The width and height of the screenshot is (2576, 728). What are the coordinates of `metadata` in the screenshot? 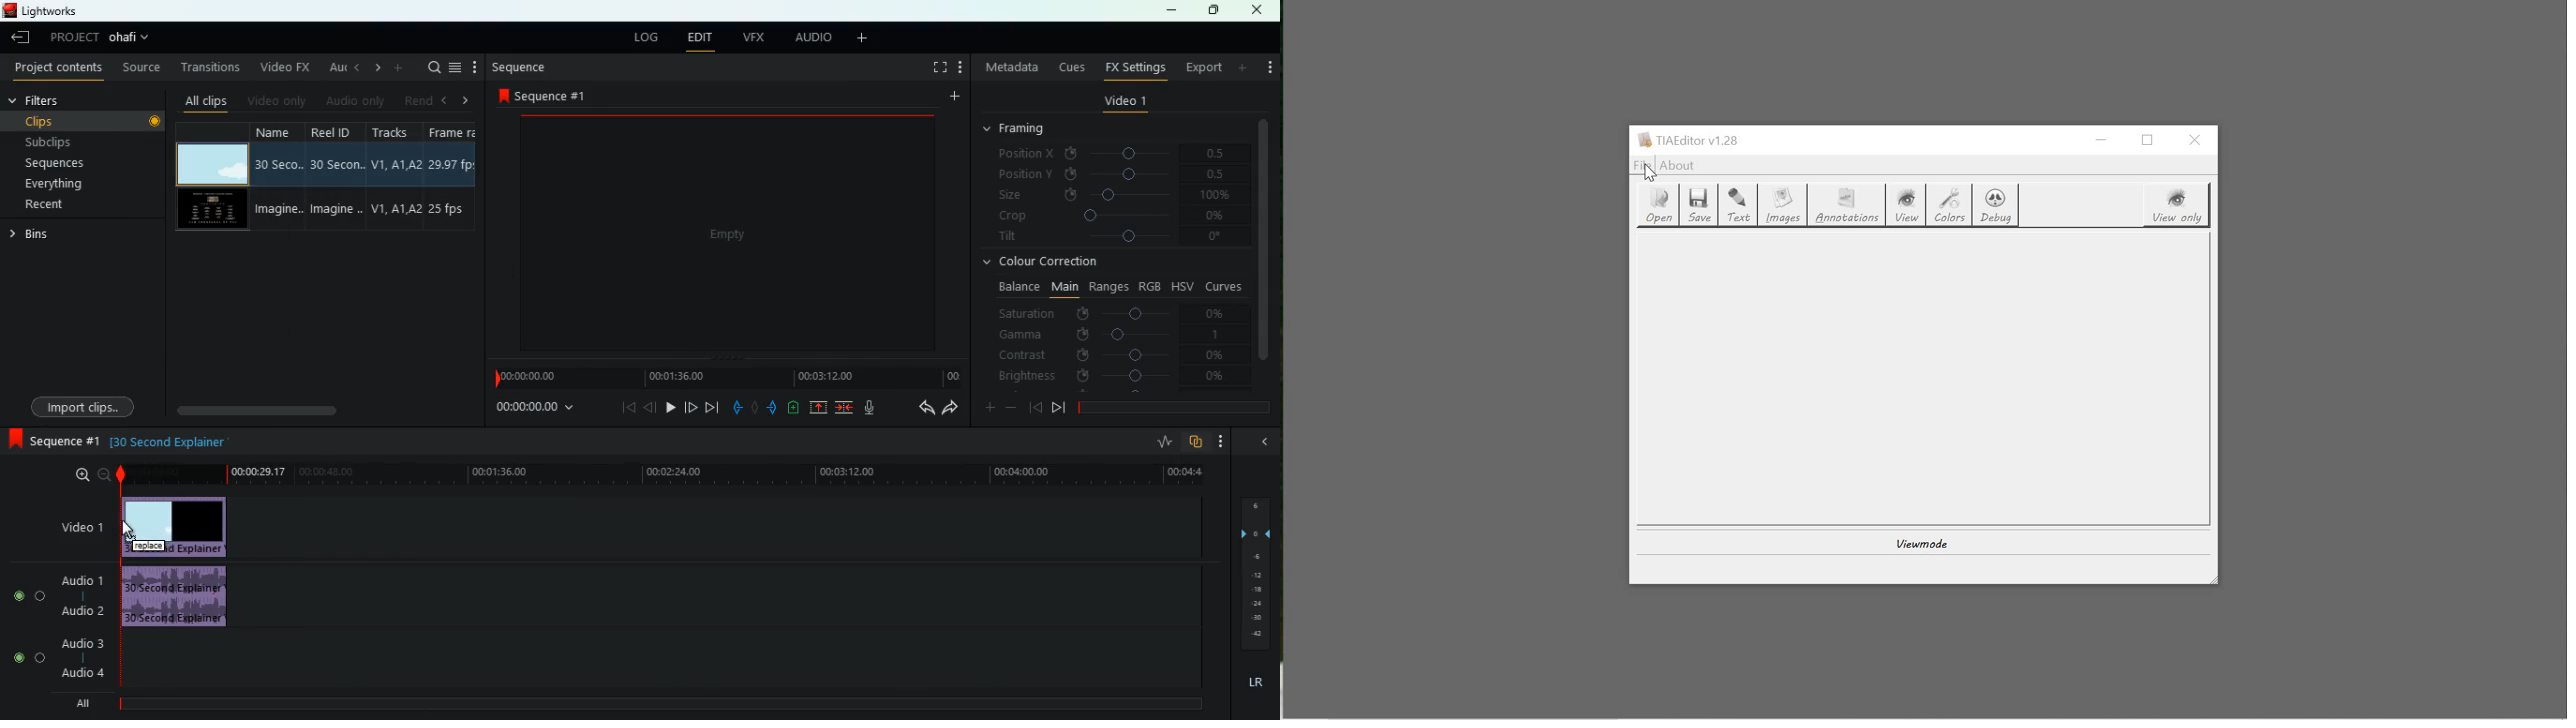 It's located at (1012, 67).